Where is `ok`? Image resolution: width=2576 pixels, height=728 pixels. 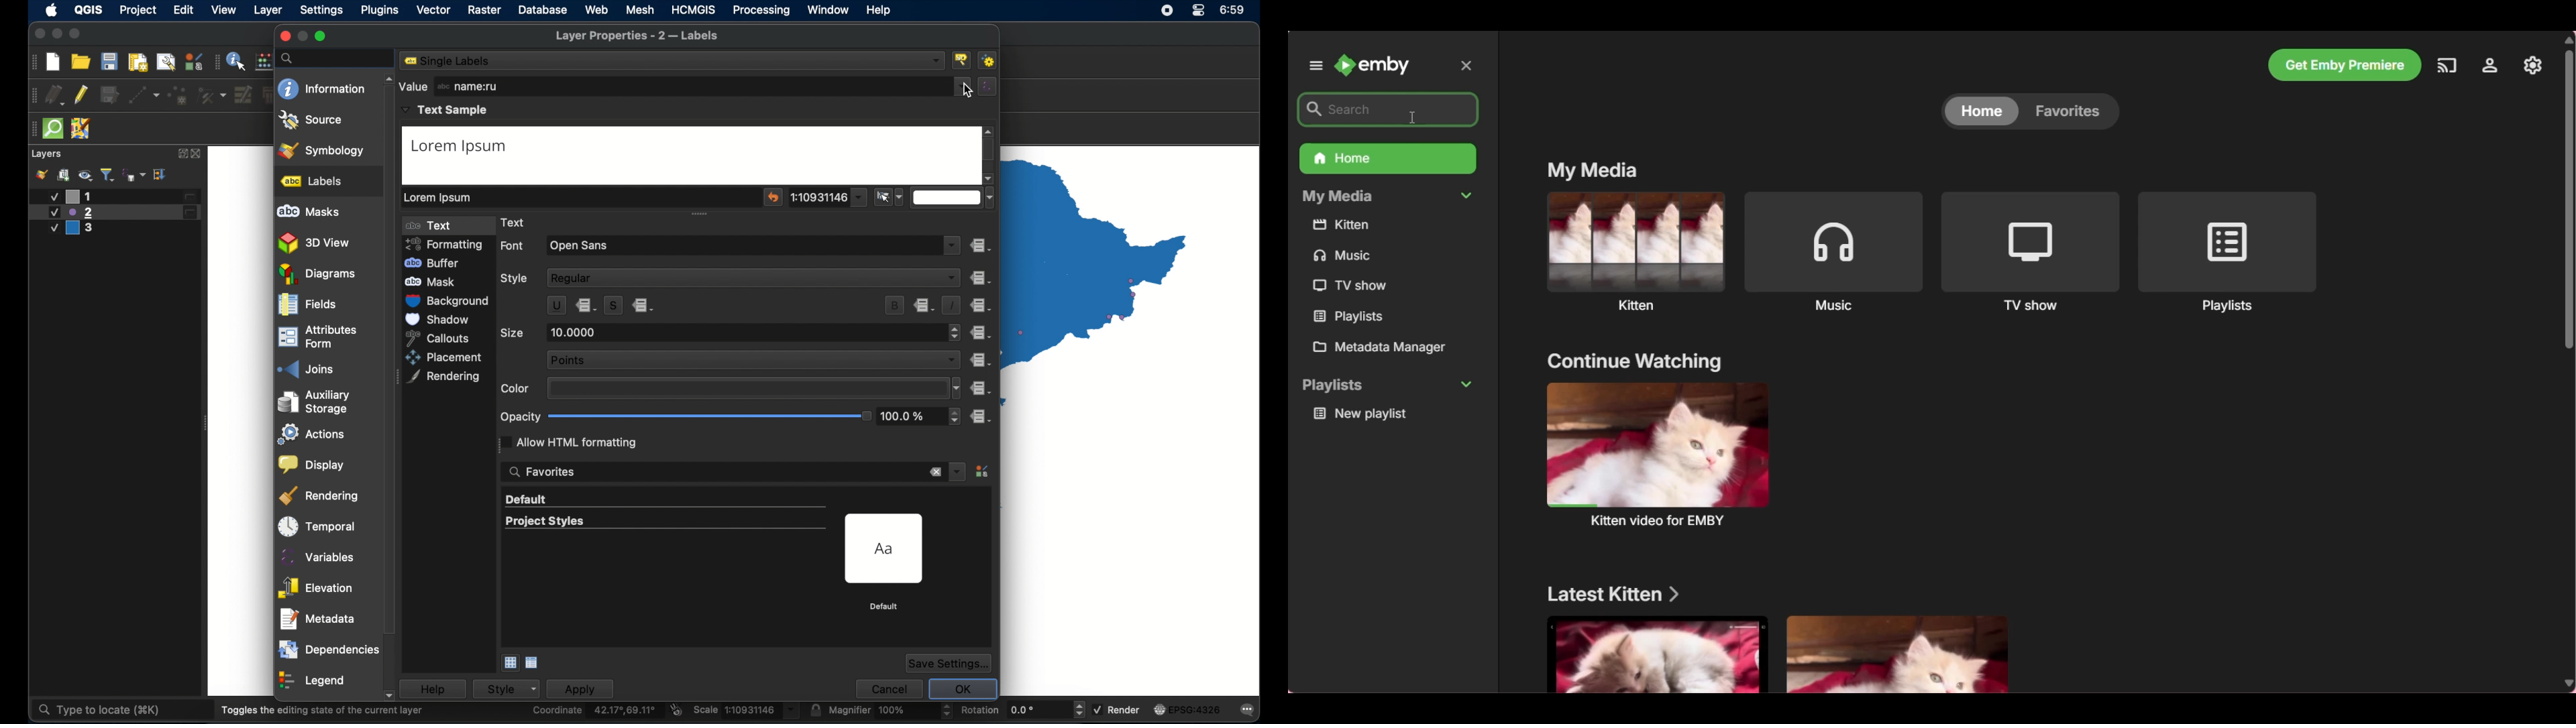
ok is located at coordinates (963, 686).